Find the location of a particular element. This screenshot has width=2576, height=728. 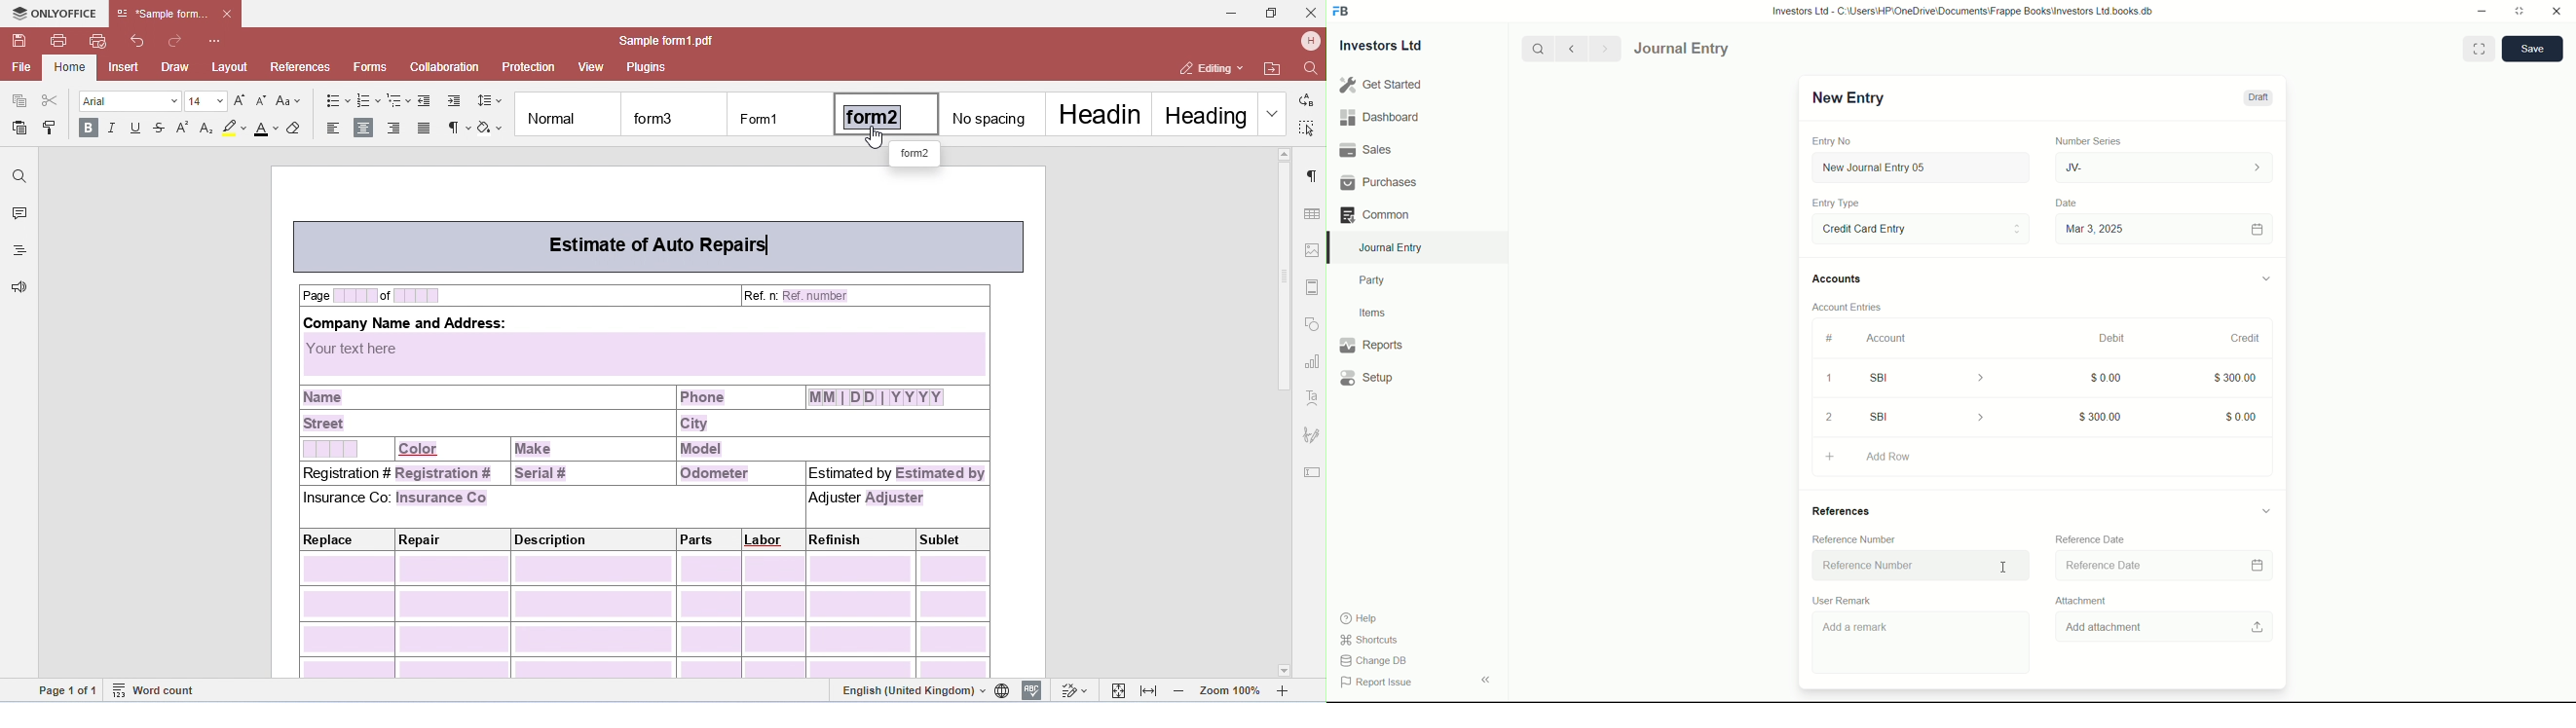

$0.00 is located at coordinates (2240, 415).